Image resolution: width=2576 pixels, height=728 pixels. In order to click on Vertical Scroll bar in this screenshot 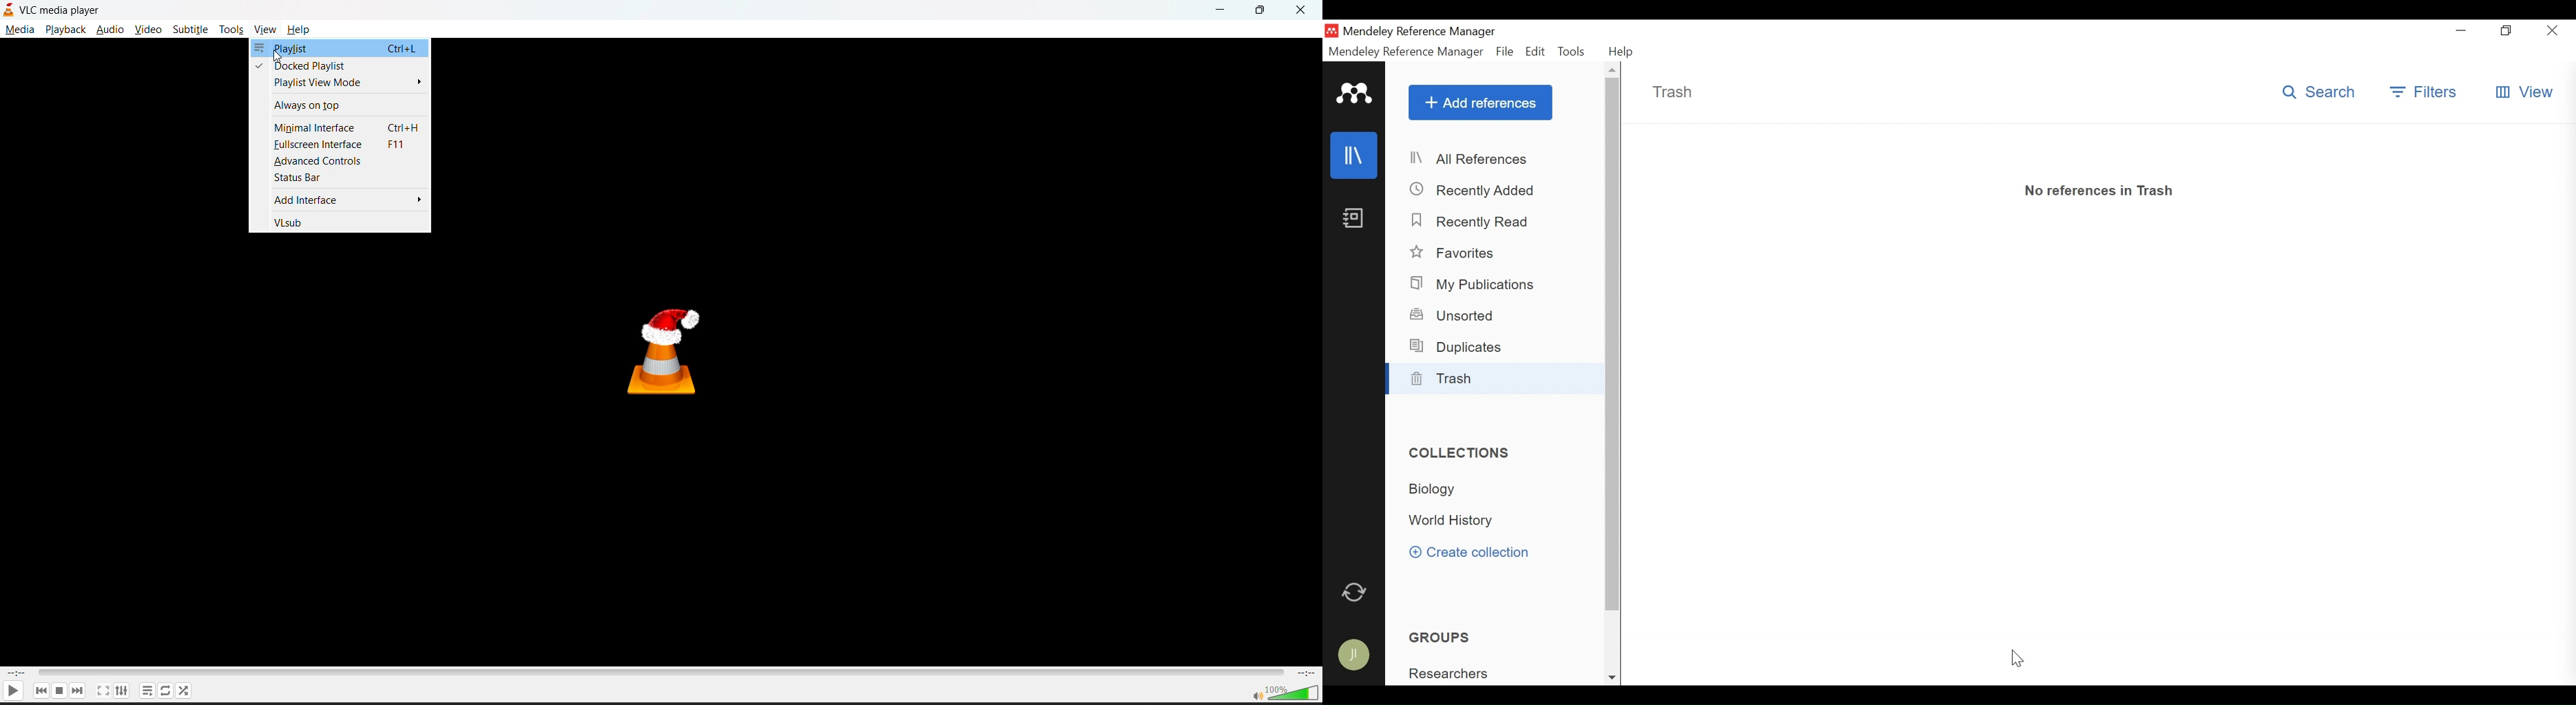, I will do `click(1614, 347)`.